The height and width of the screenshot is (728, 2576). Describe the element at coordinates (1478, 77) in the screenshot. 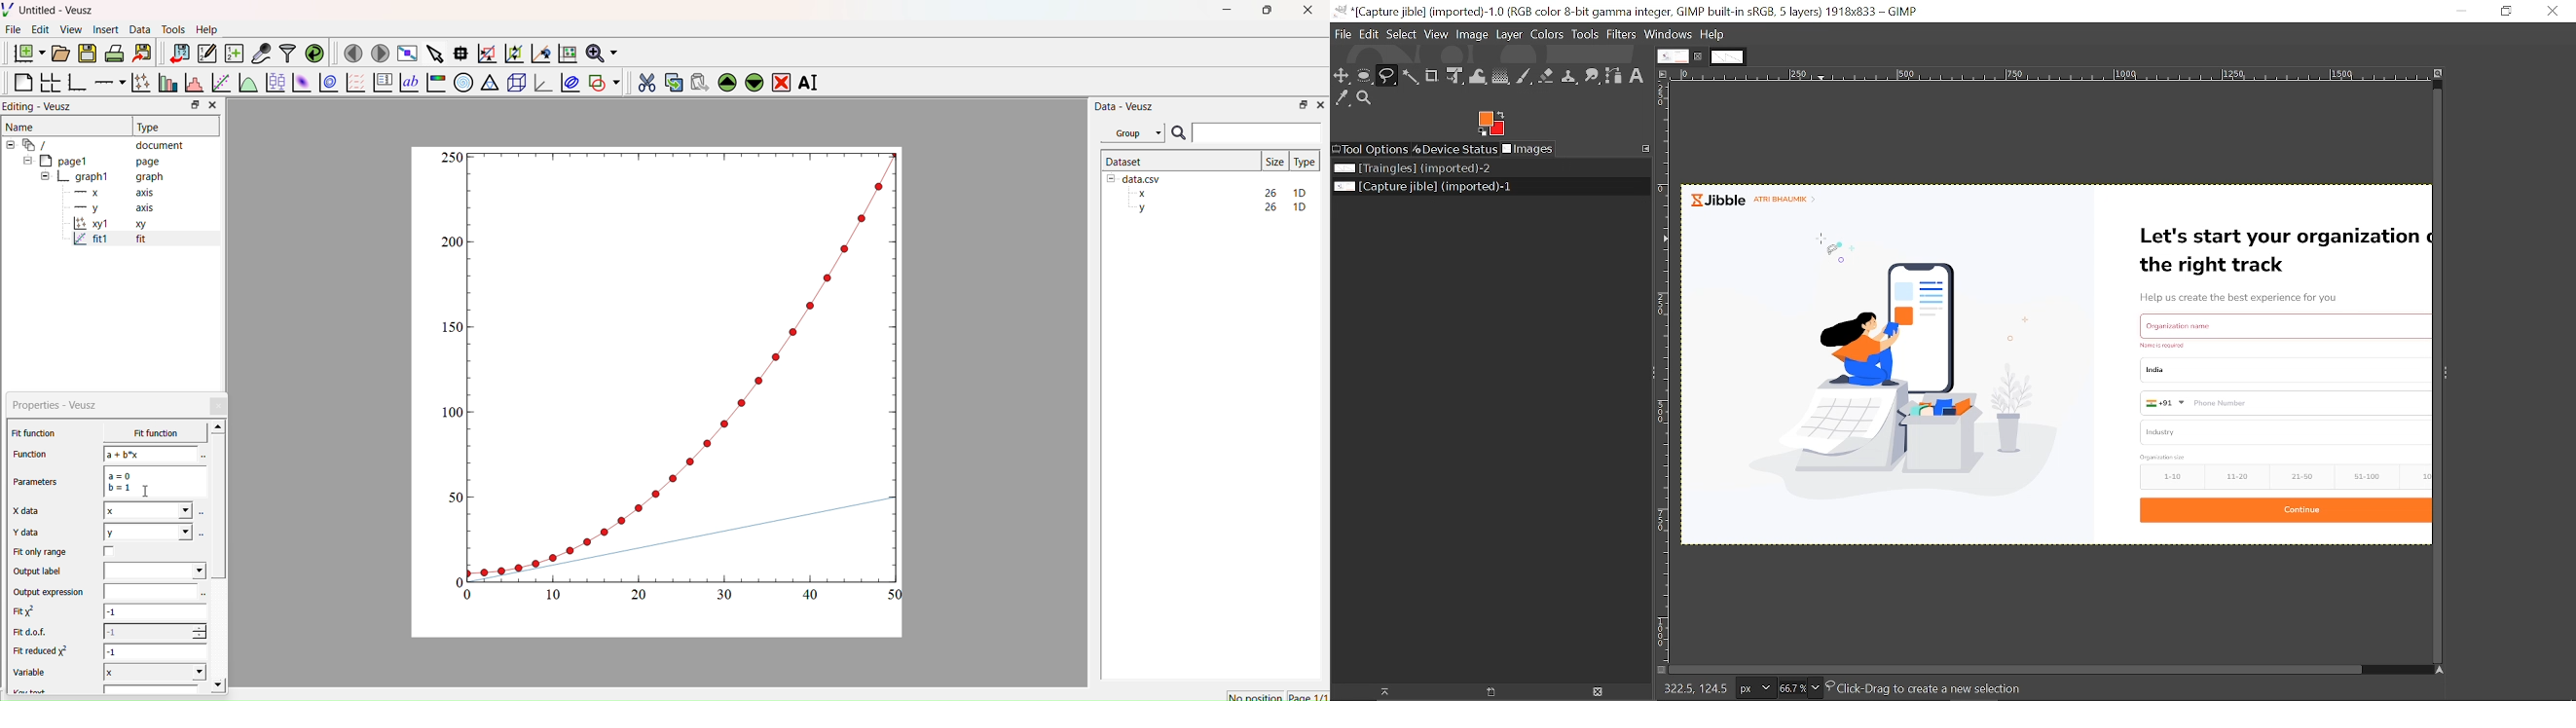

I see `Wrap text tool` at that location.